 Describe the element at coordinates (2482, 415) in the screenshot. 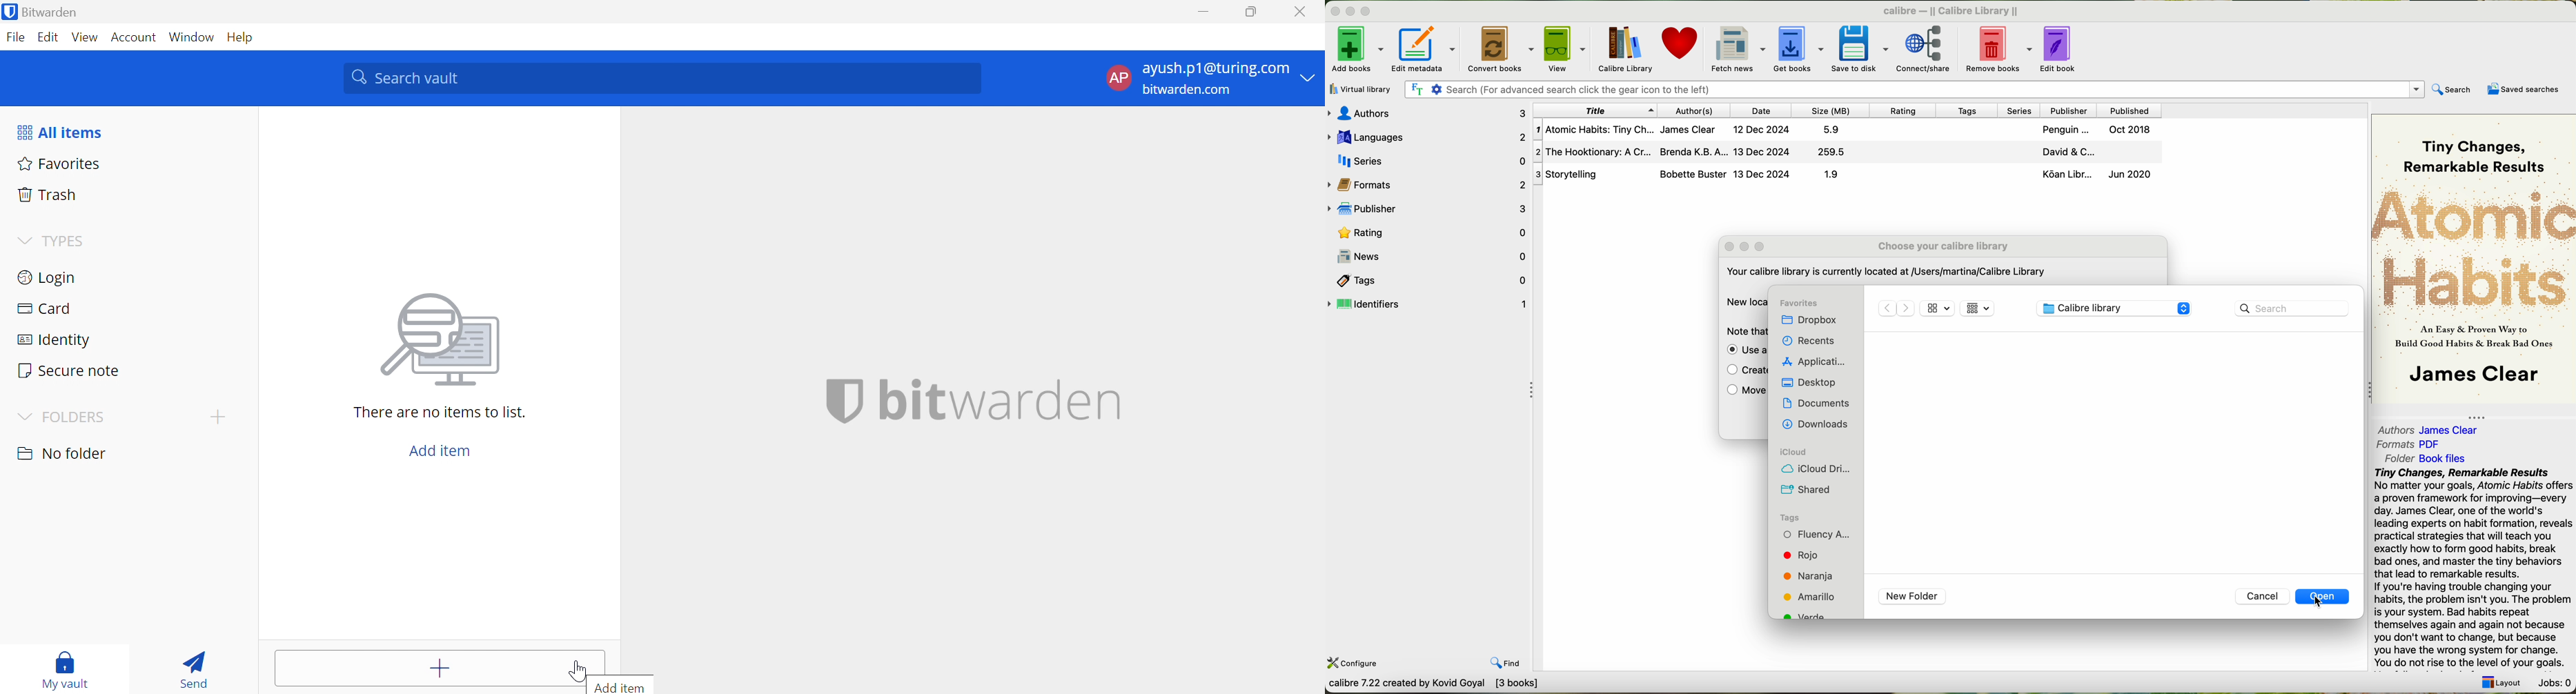

I see `collapse` at that location.